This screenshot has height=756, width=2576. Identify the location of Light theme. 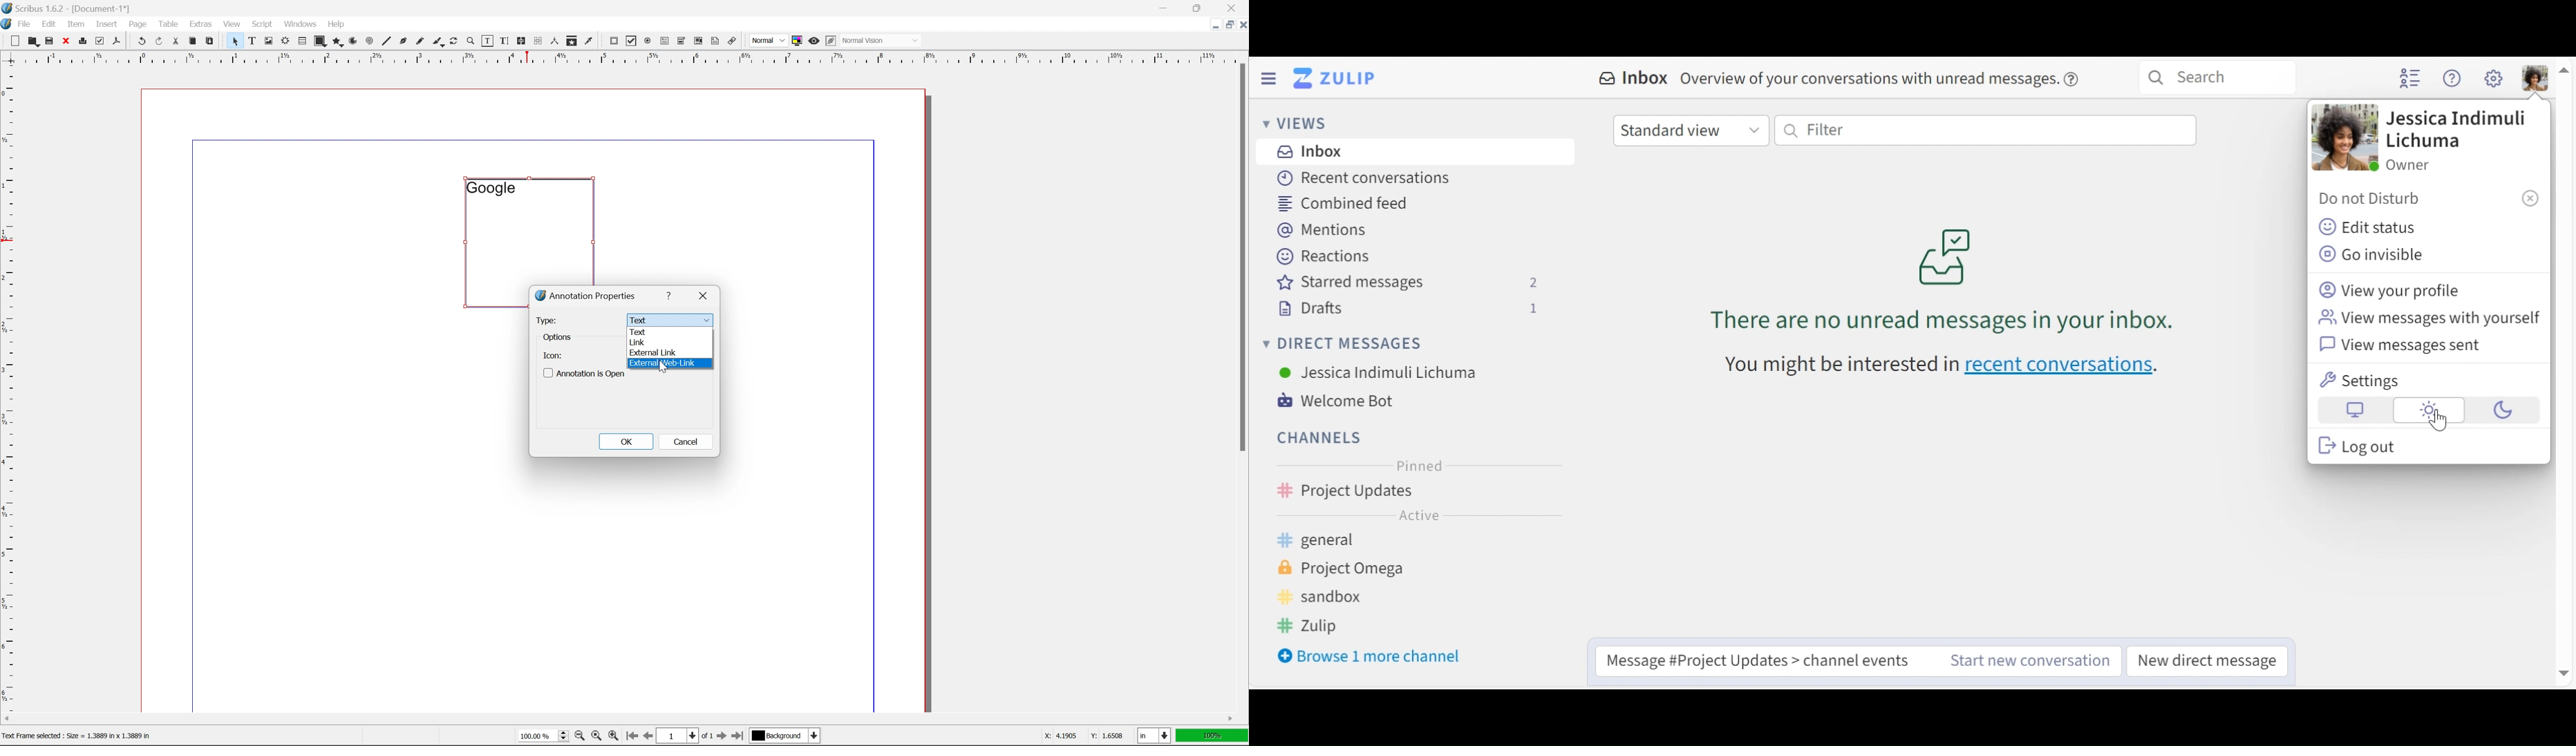
(2429, 411).